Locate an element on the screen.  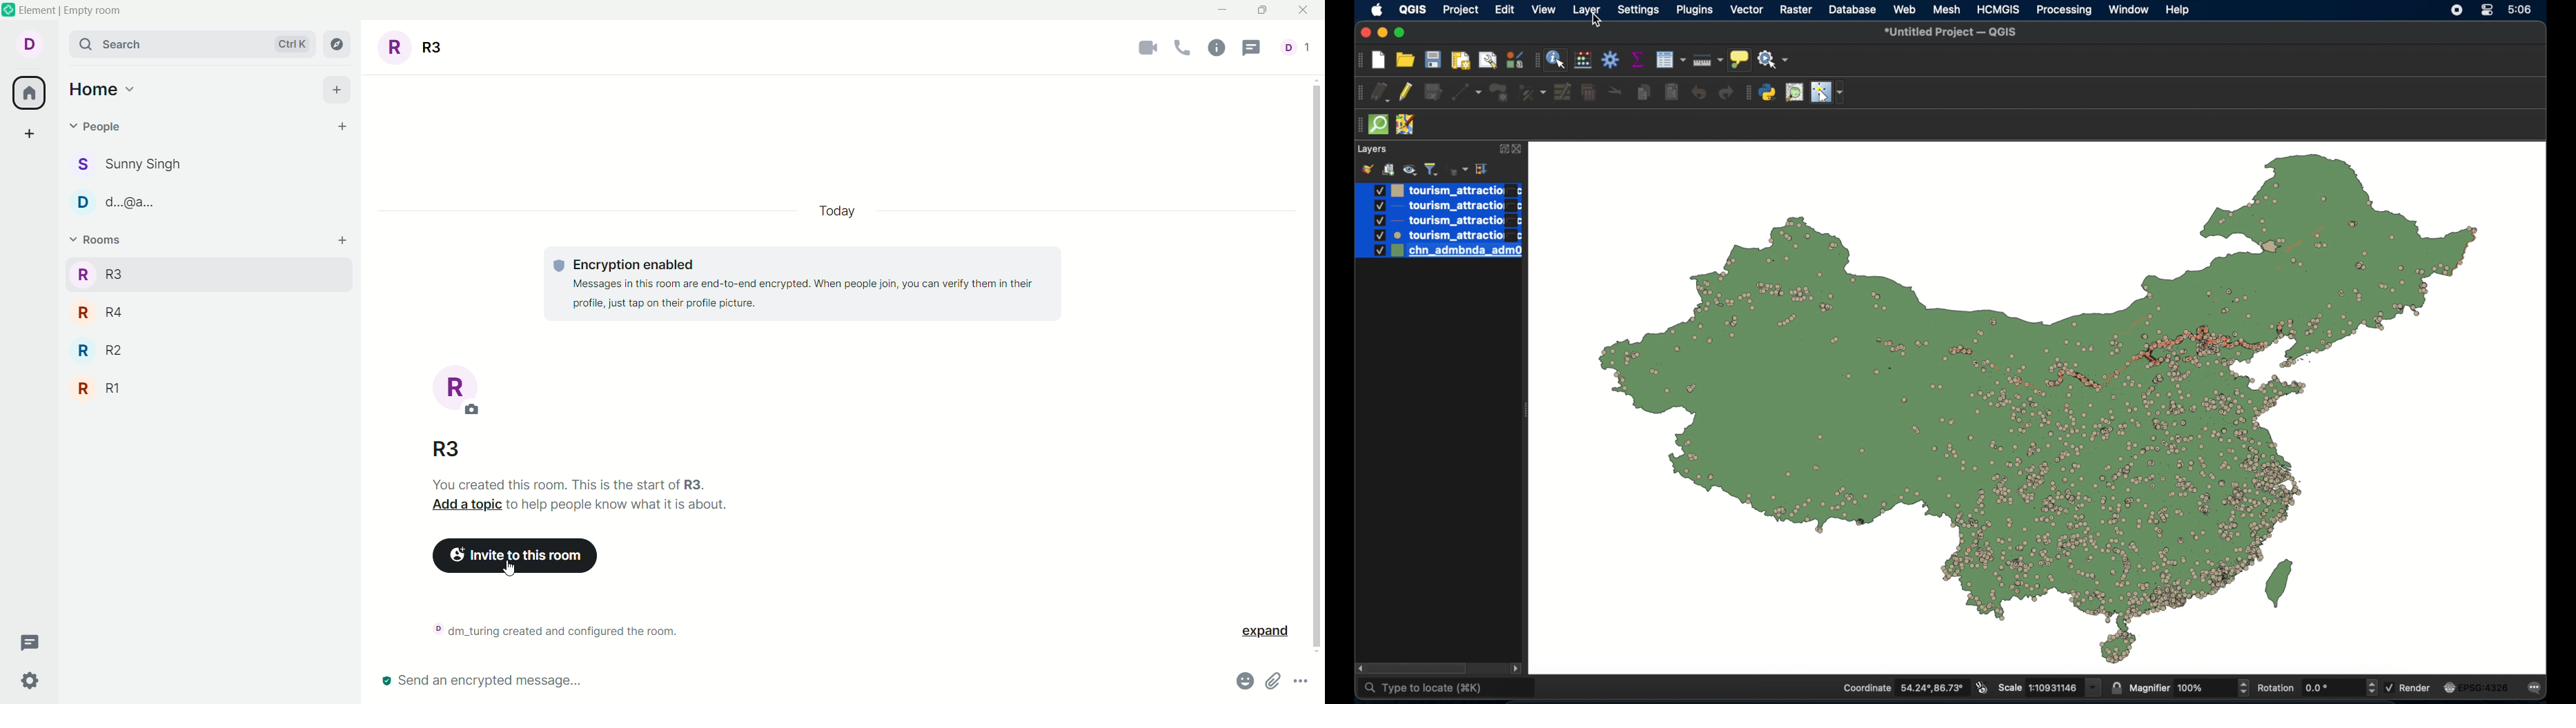
start chat is located at coordinates (342, 129).